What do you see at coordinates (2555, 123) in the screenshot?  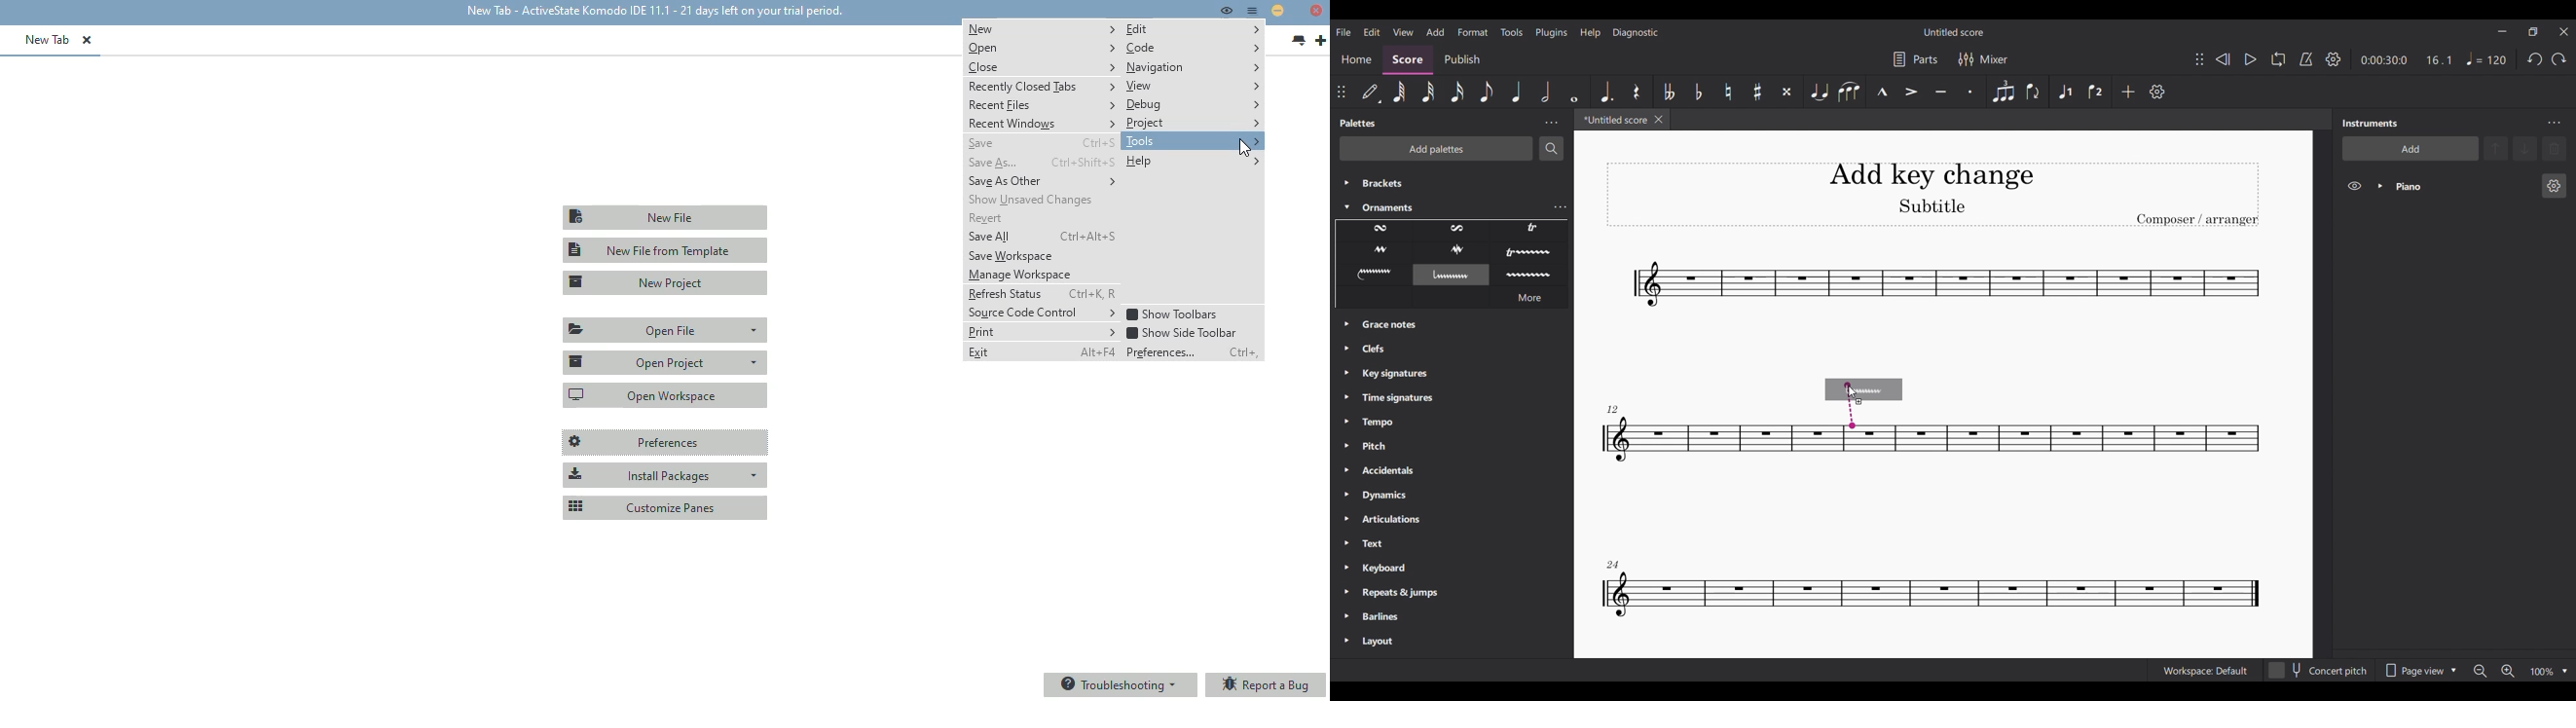 I see `Instruments settings` at bounding box center [2555, 123].